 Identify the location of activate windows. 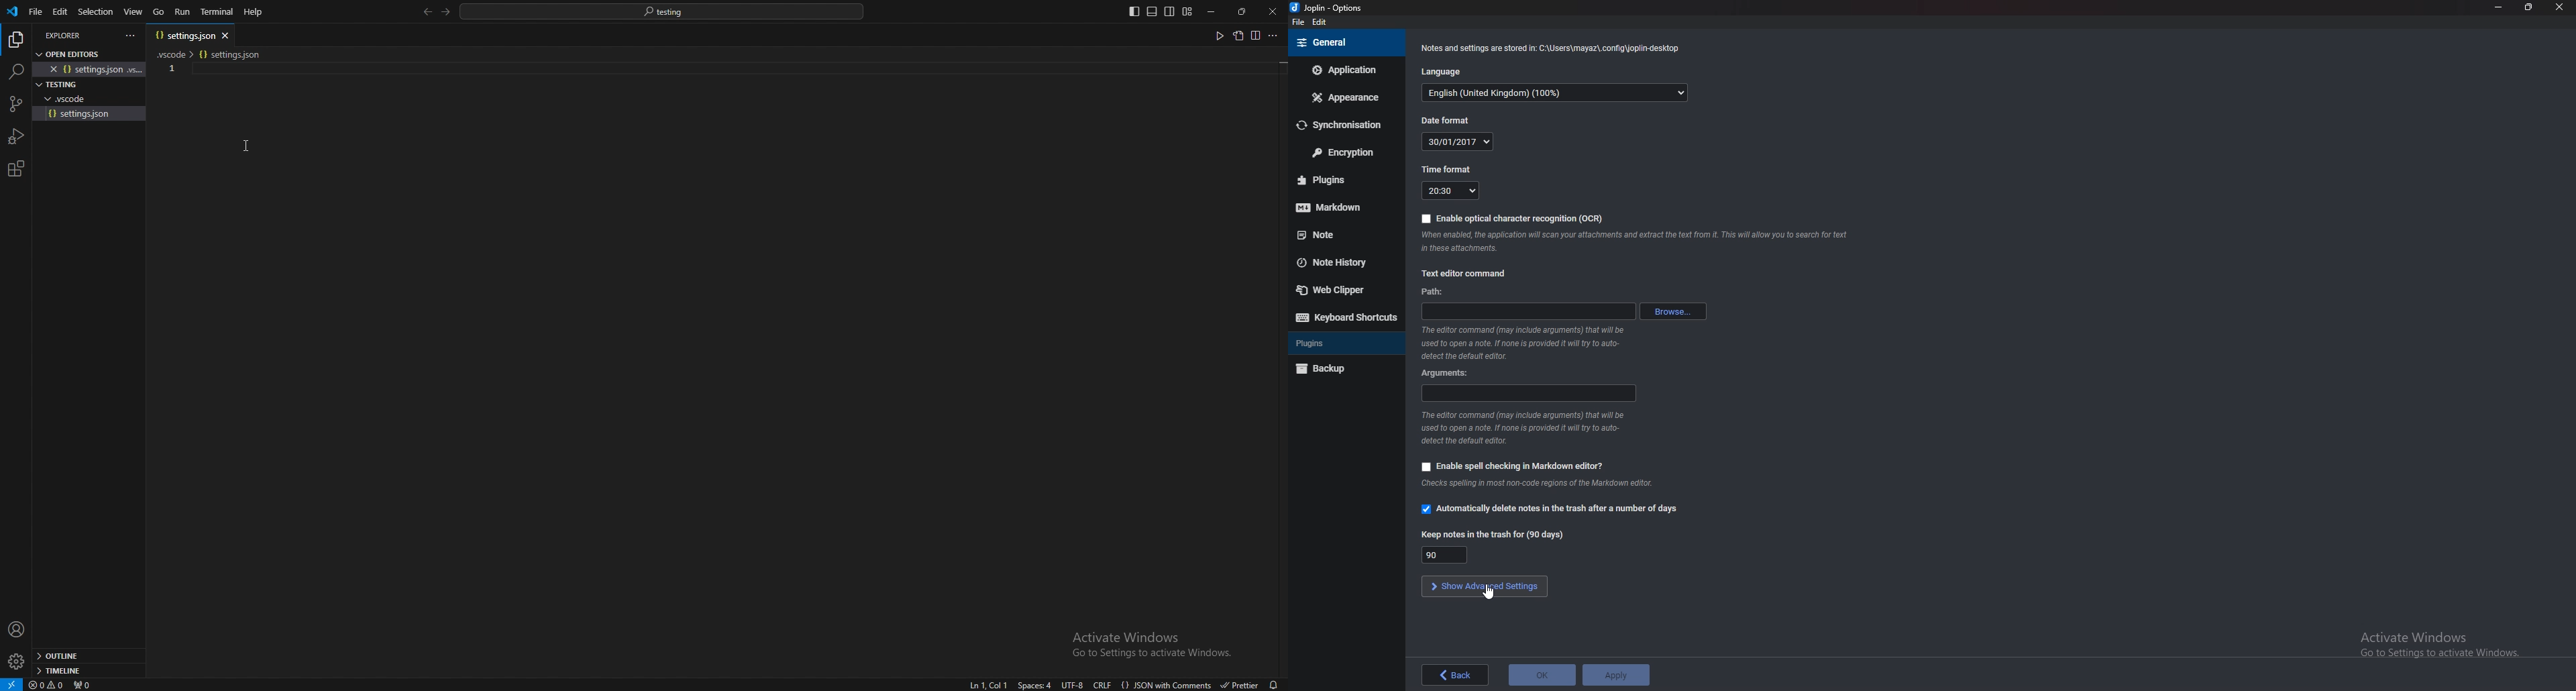
(2441, 640).